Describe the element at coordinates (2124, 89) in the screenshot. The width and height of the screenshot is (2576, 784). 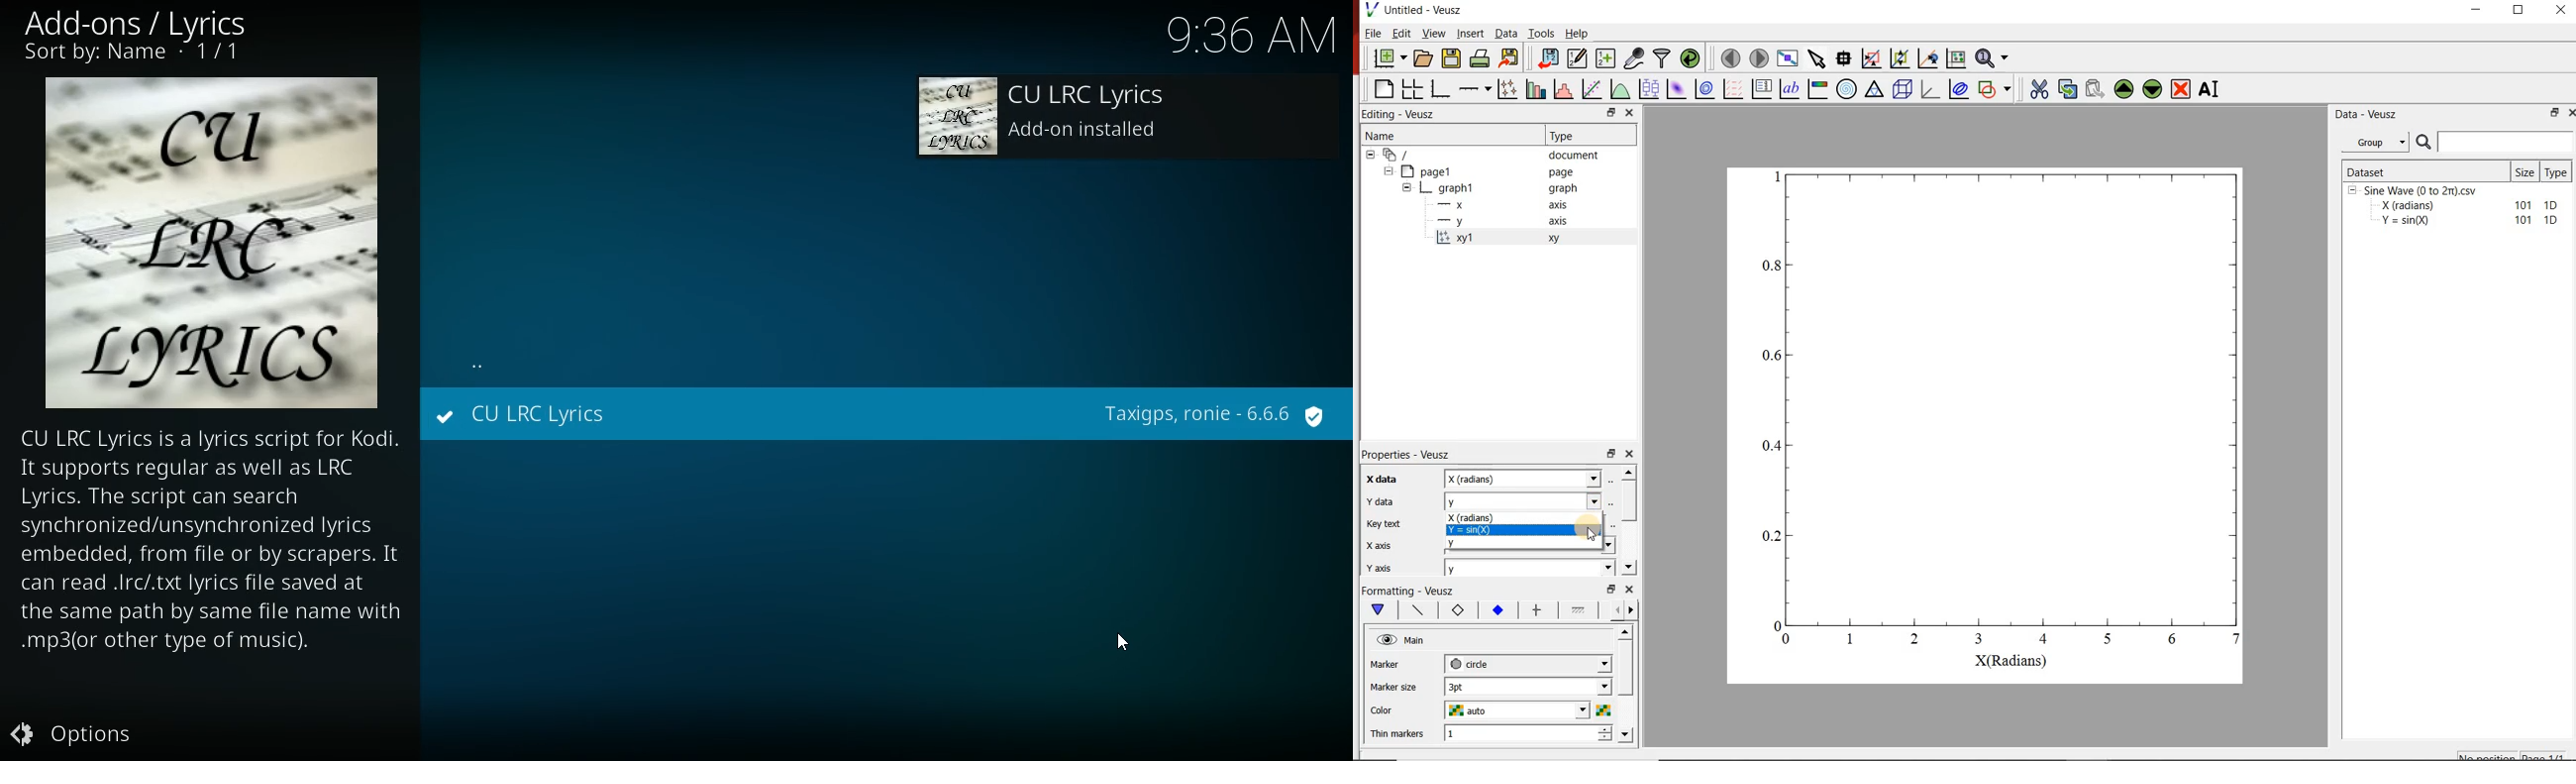
I see `move up` at that location.